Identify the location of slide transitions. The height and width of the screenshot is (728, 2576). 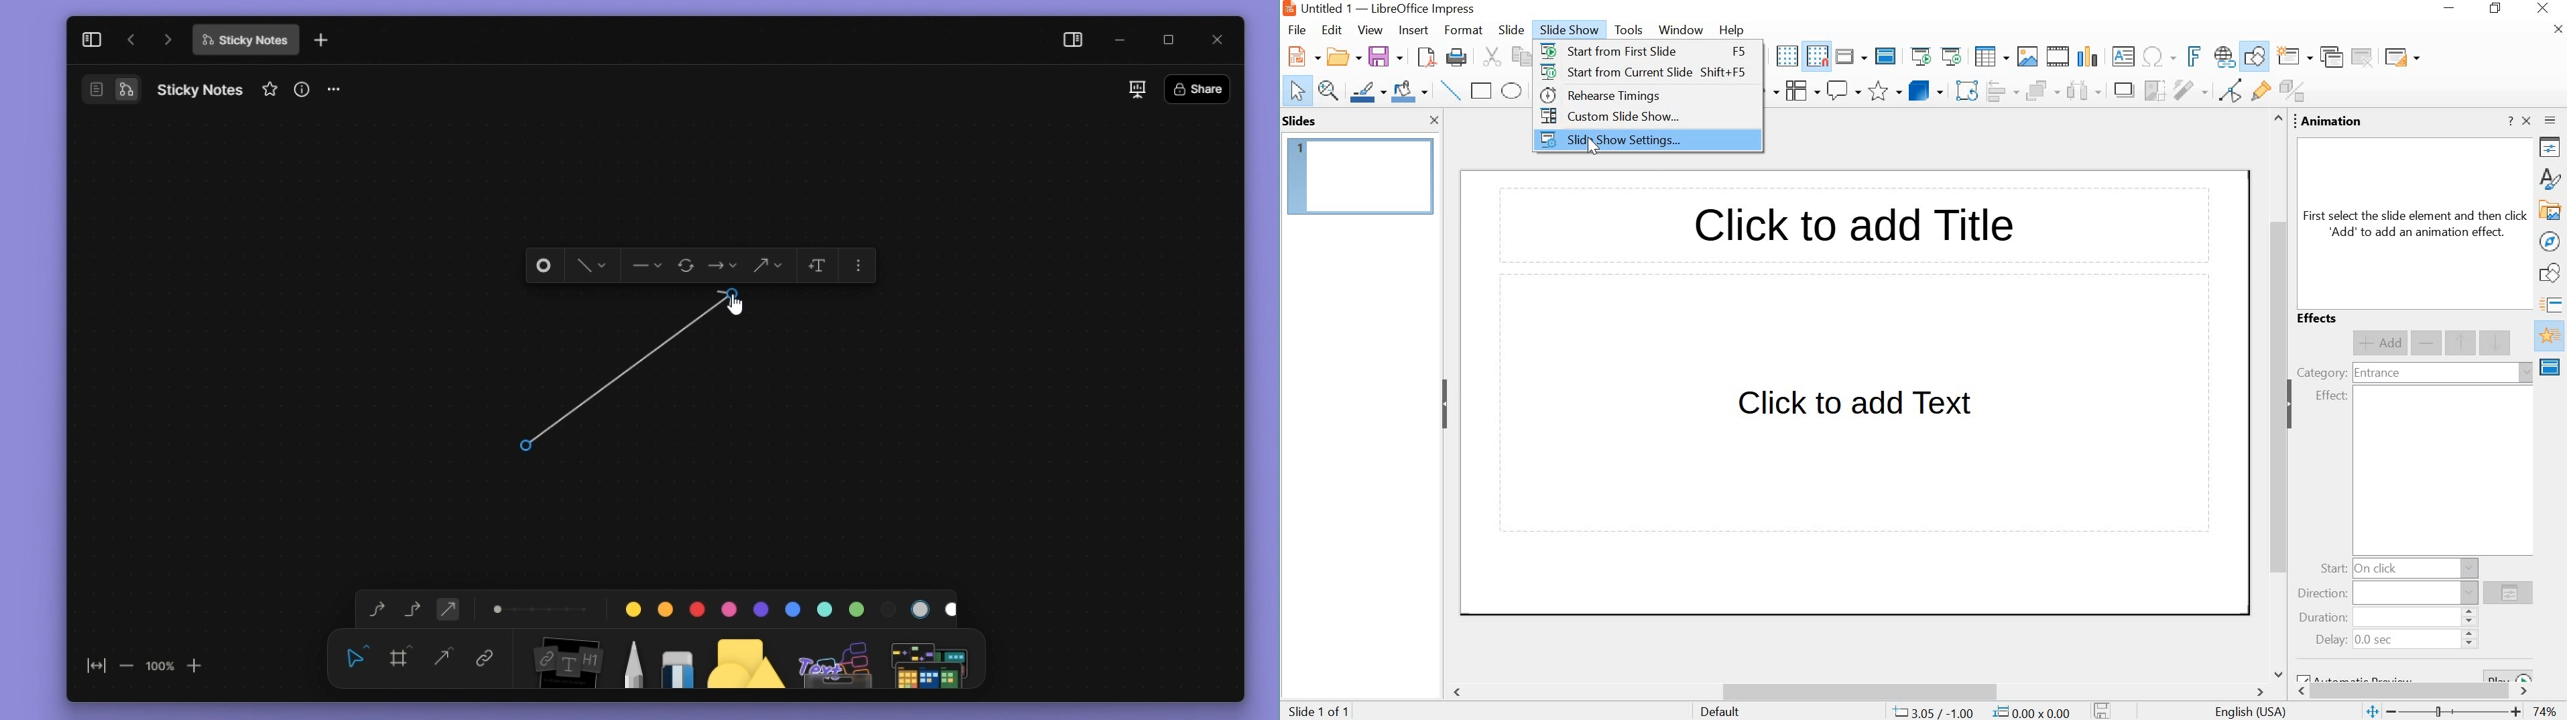
(2552, 305).